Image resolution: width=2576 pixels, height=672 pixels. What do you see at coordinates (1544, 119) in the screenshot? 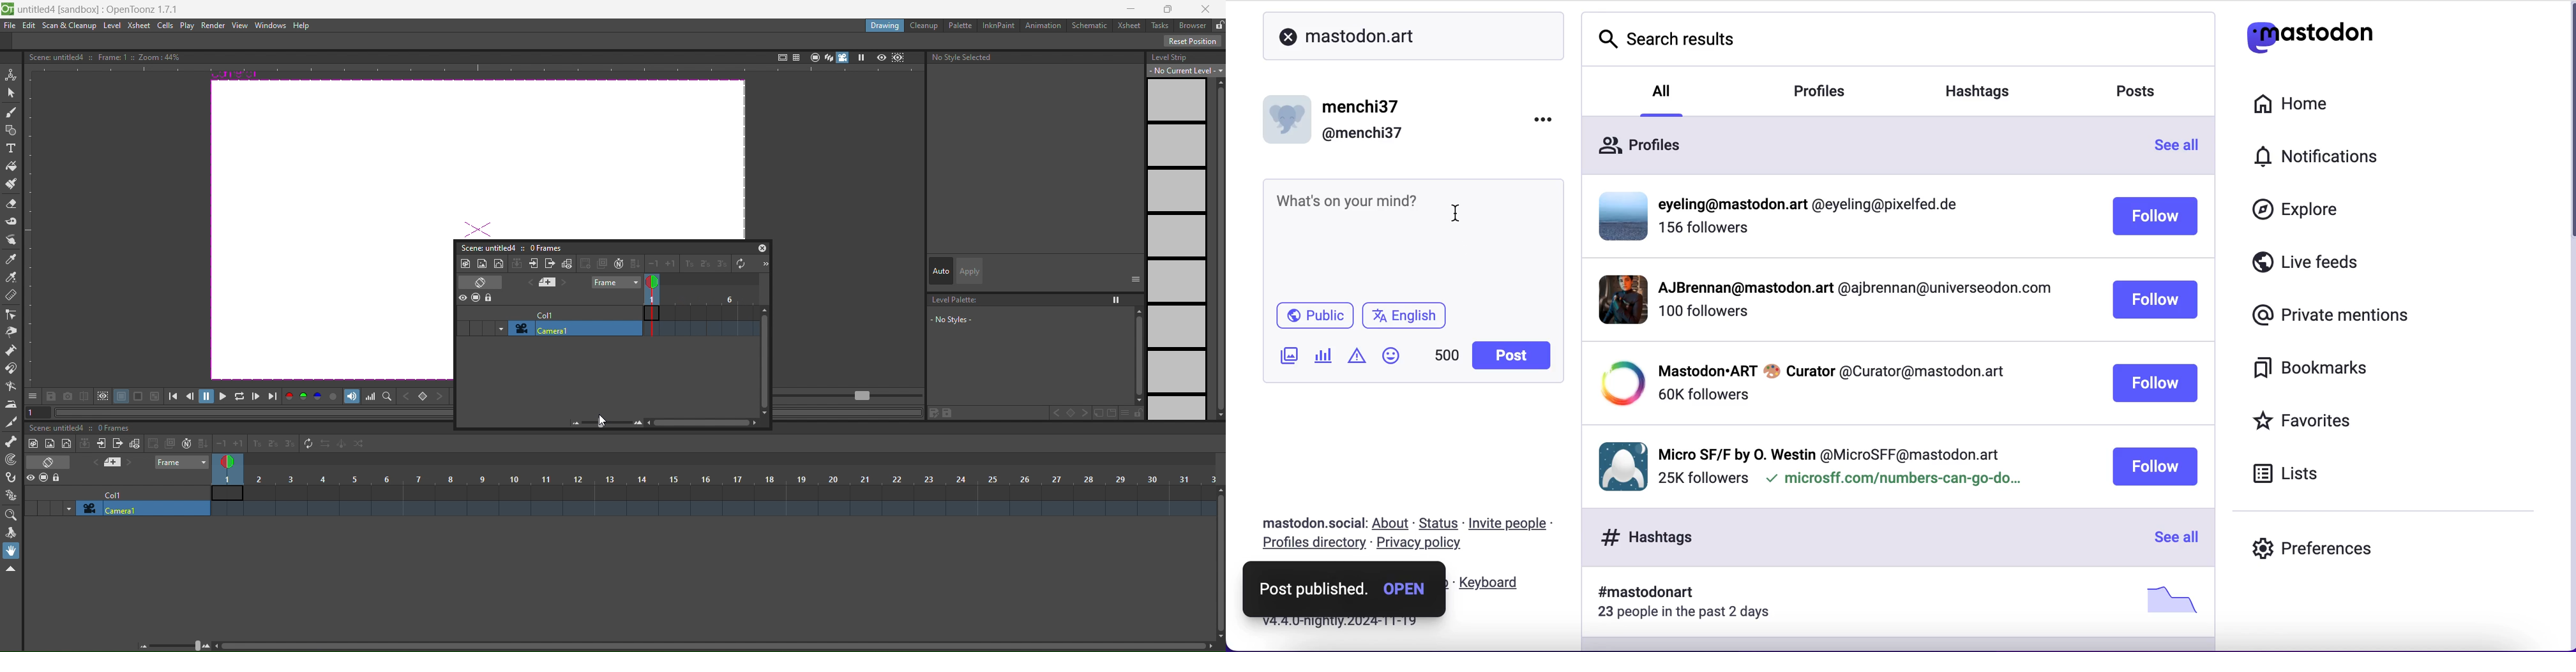
I see `options` at bounding box center [1544, 119].